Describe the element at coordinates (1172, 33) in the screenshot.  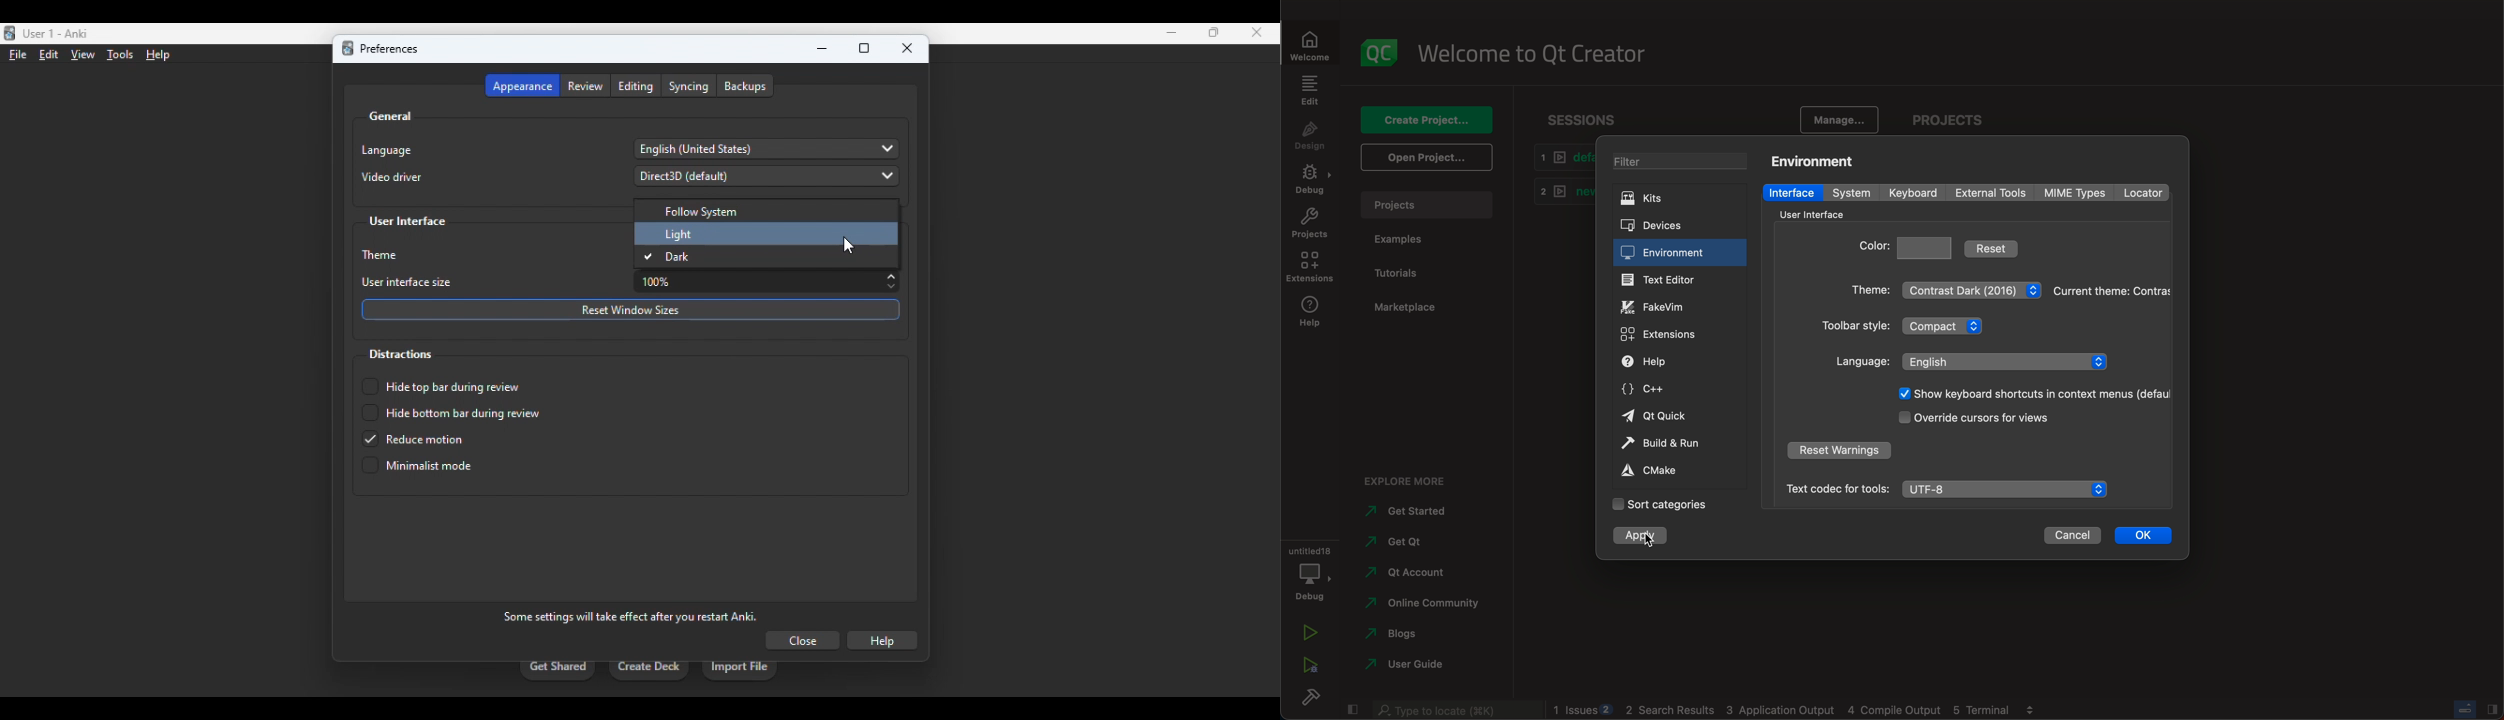
I see `minimize` at that location.